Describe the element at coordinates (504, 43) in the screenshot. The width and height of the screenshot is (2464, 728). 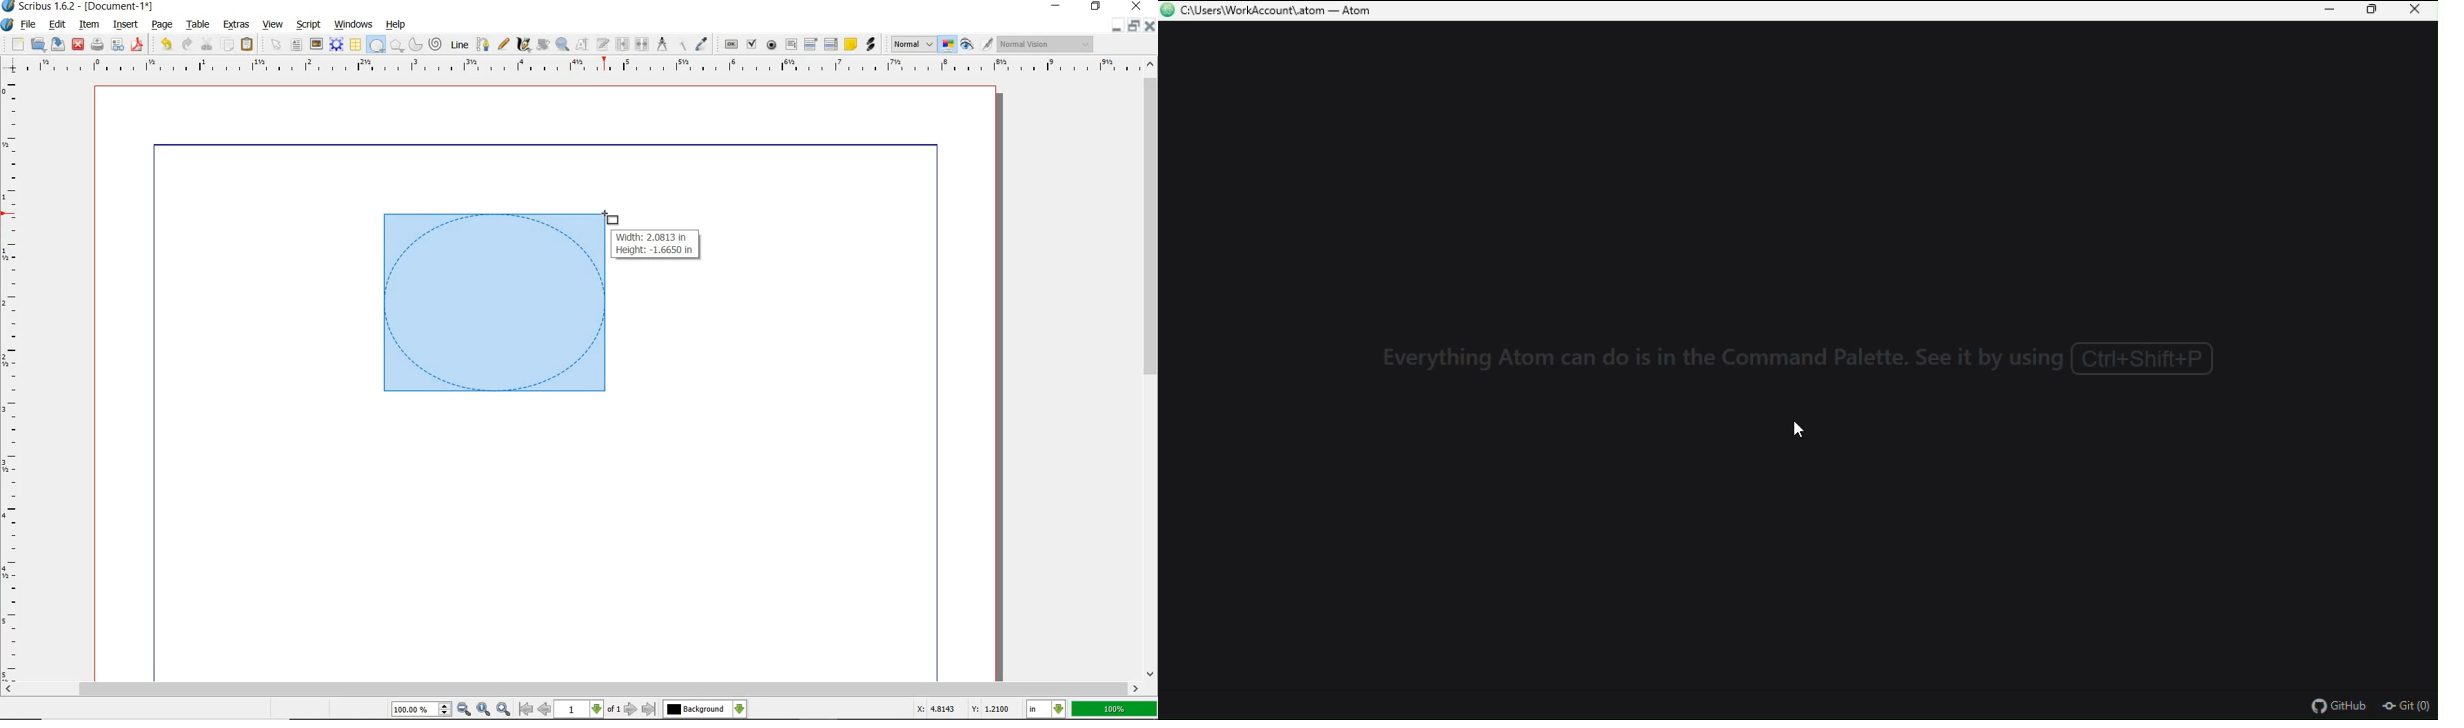
I see `FREEHAND LINE` at that location.